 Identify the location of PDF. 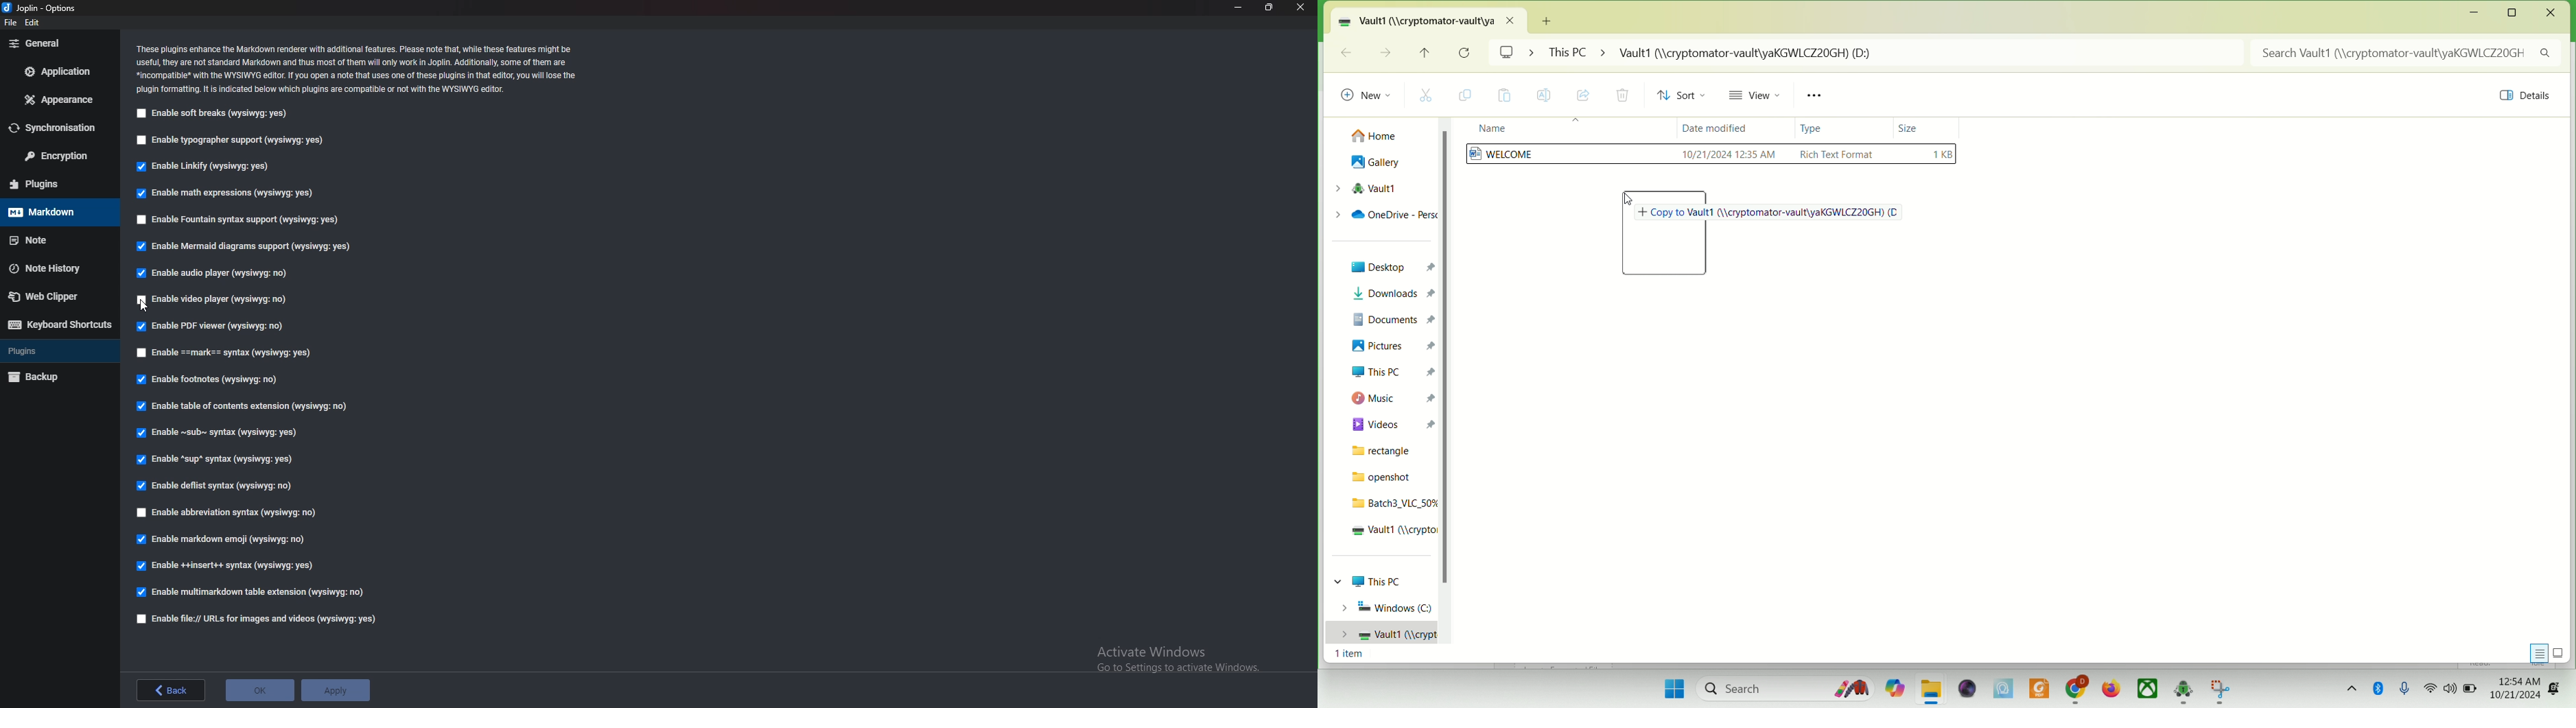
(2038, 687).